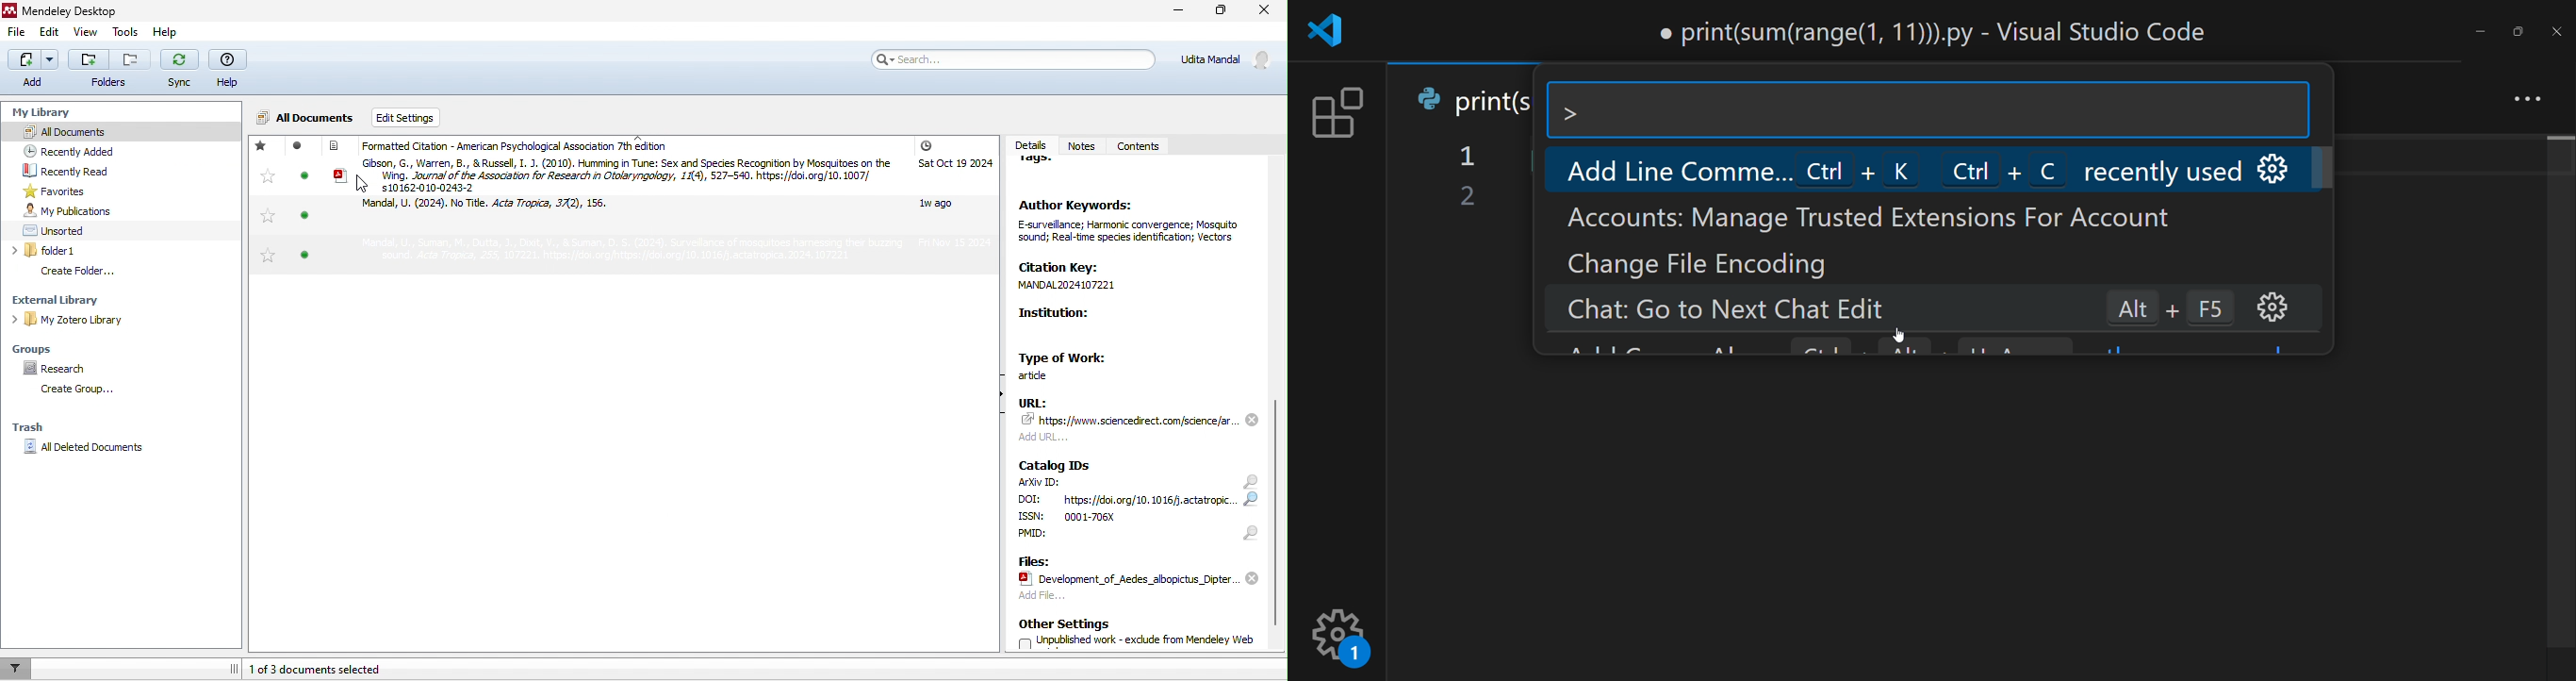  What do you see at coordinates (42, 347) in the screenshot?
I see `groups` at bounding box center [42, 347].